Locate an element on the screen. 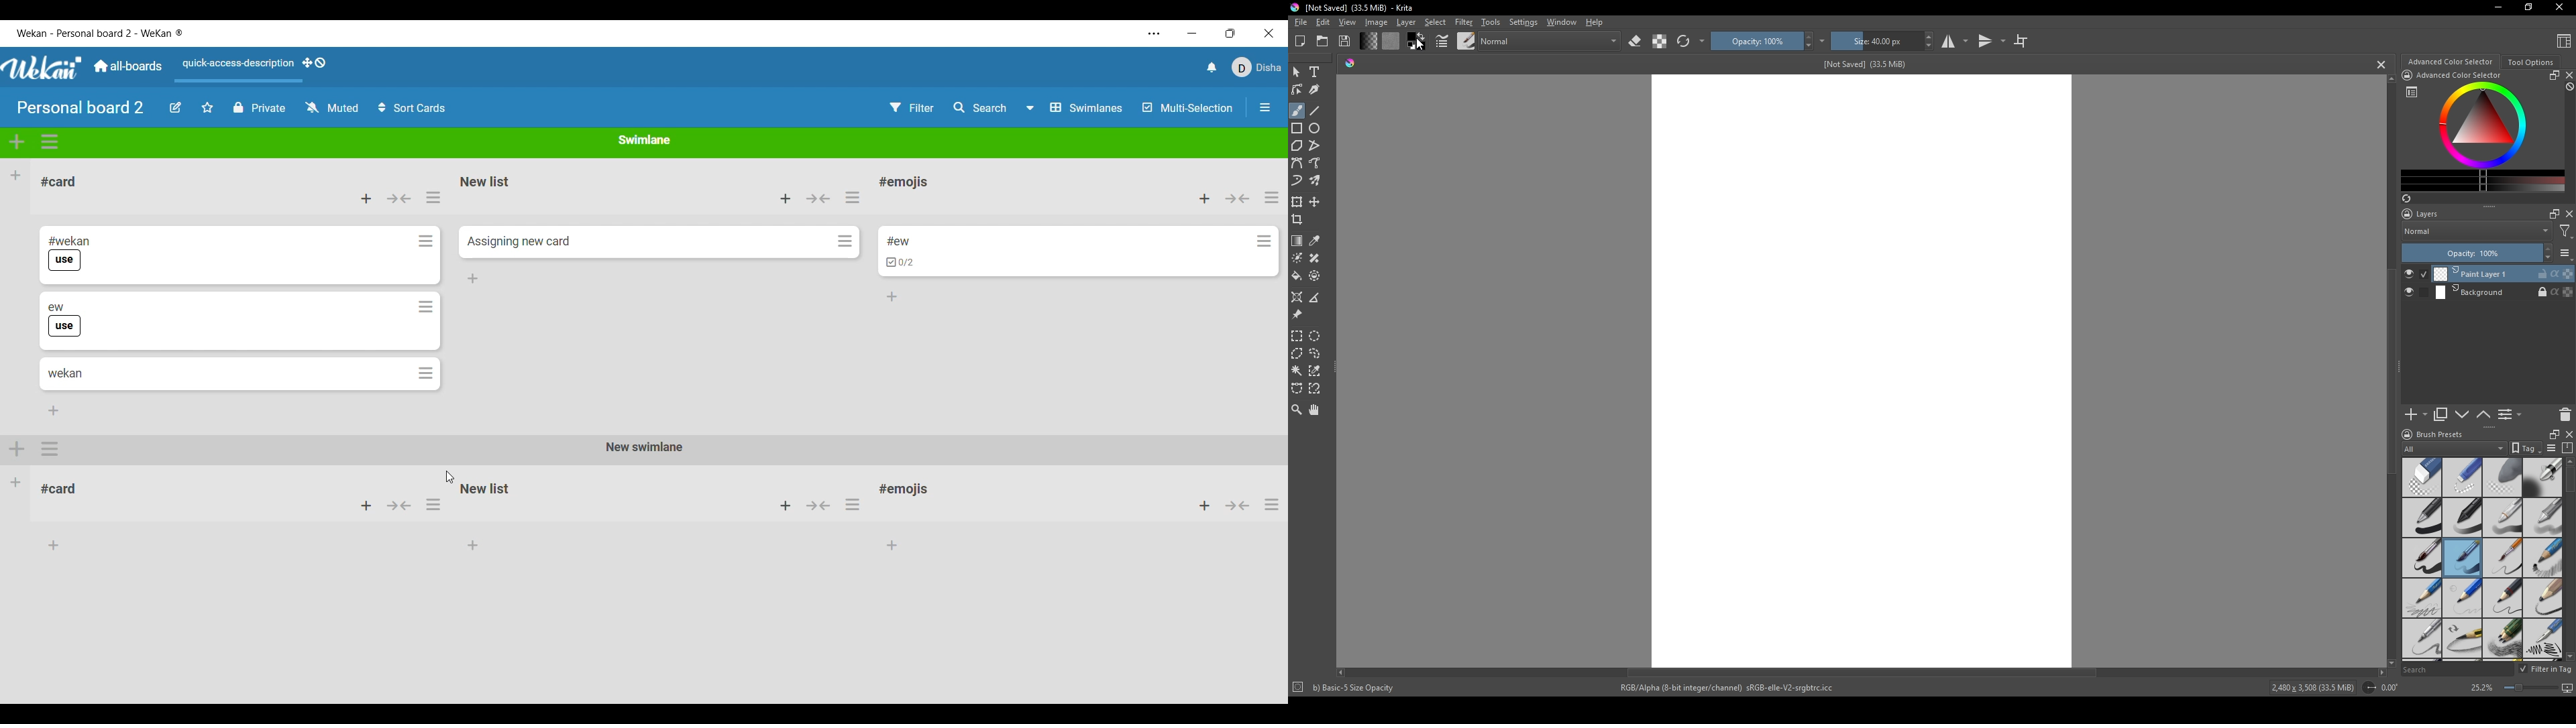 The height and width of the screenshot is (728, 2576). colorize mask is located at coordinates (1297, 257).